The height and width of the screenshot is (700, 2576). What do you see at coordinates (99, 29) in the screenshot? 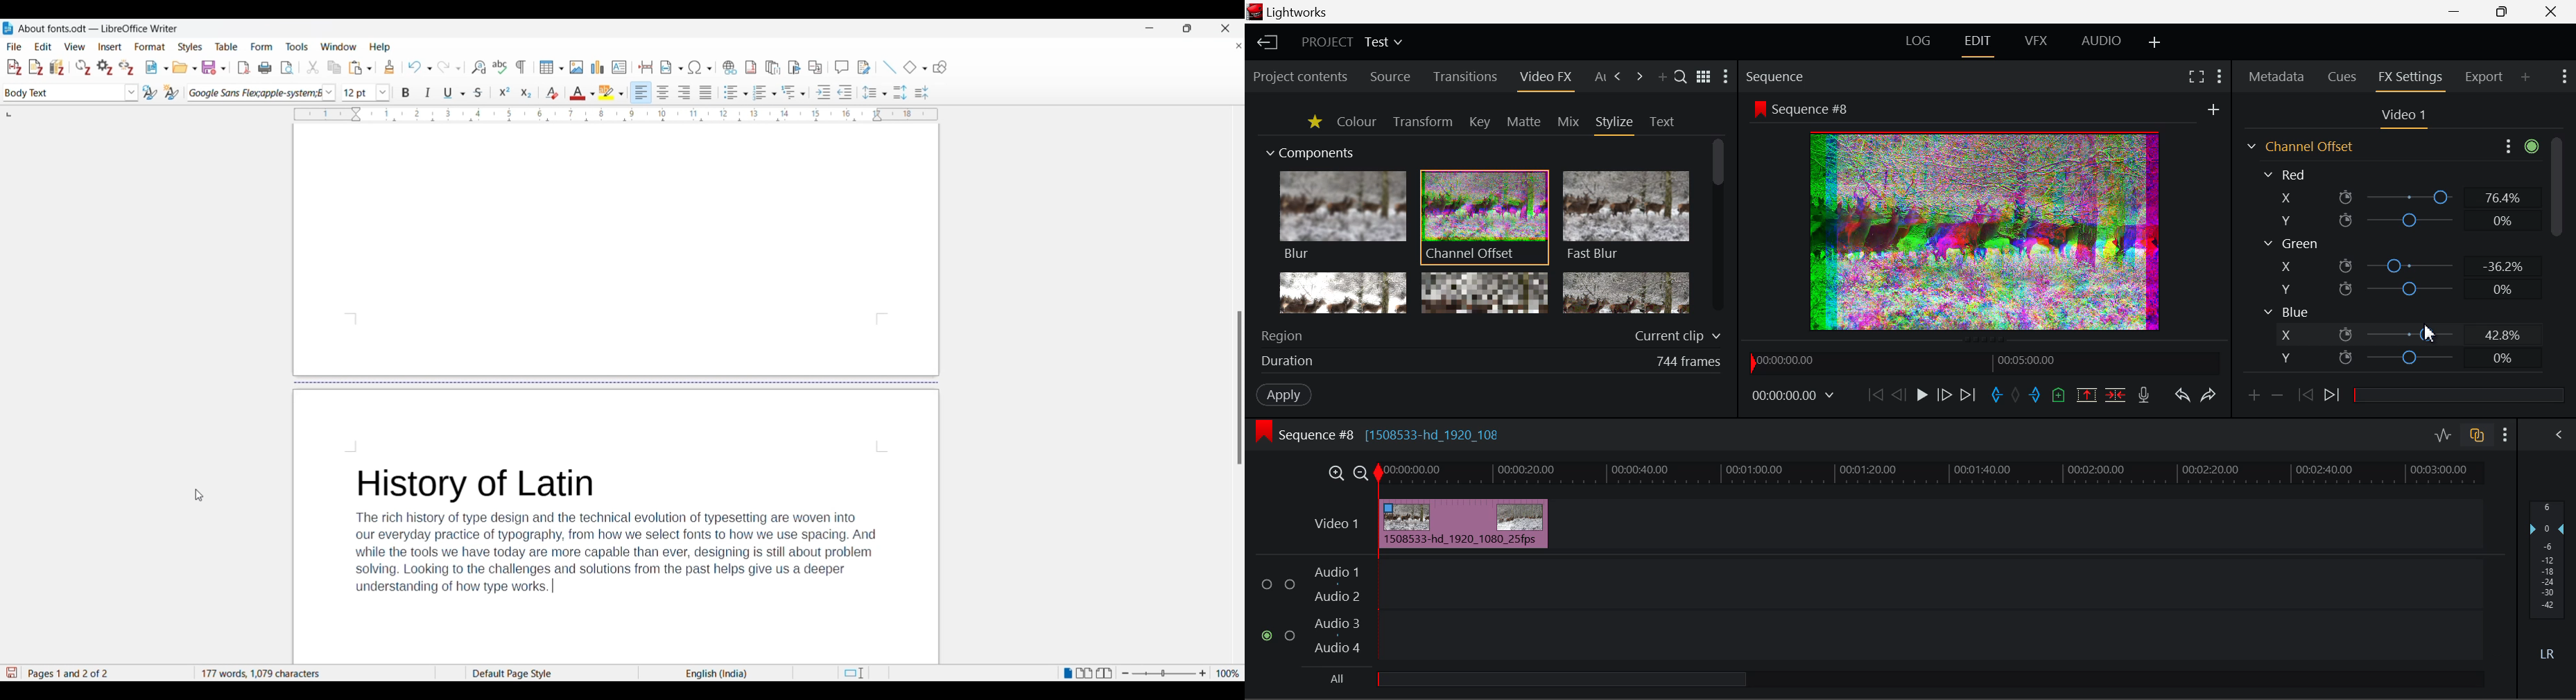
I see `About fonts.odt- LibreOffice Writer` at bounding box center [99, 29].